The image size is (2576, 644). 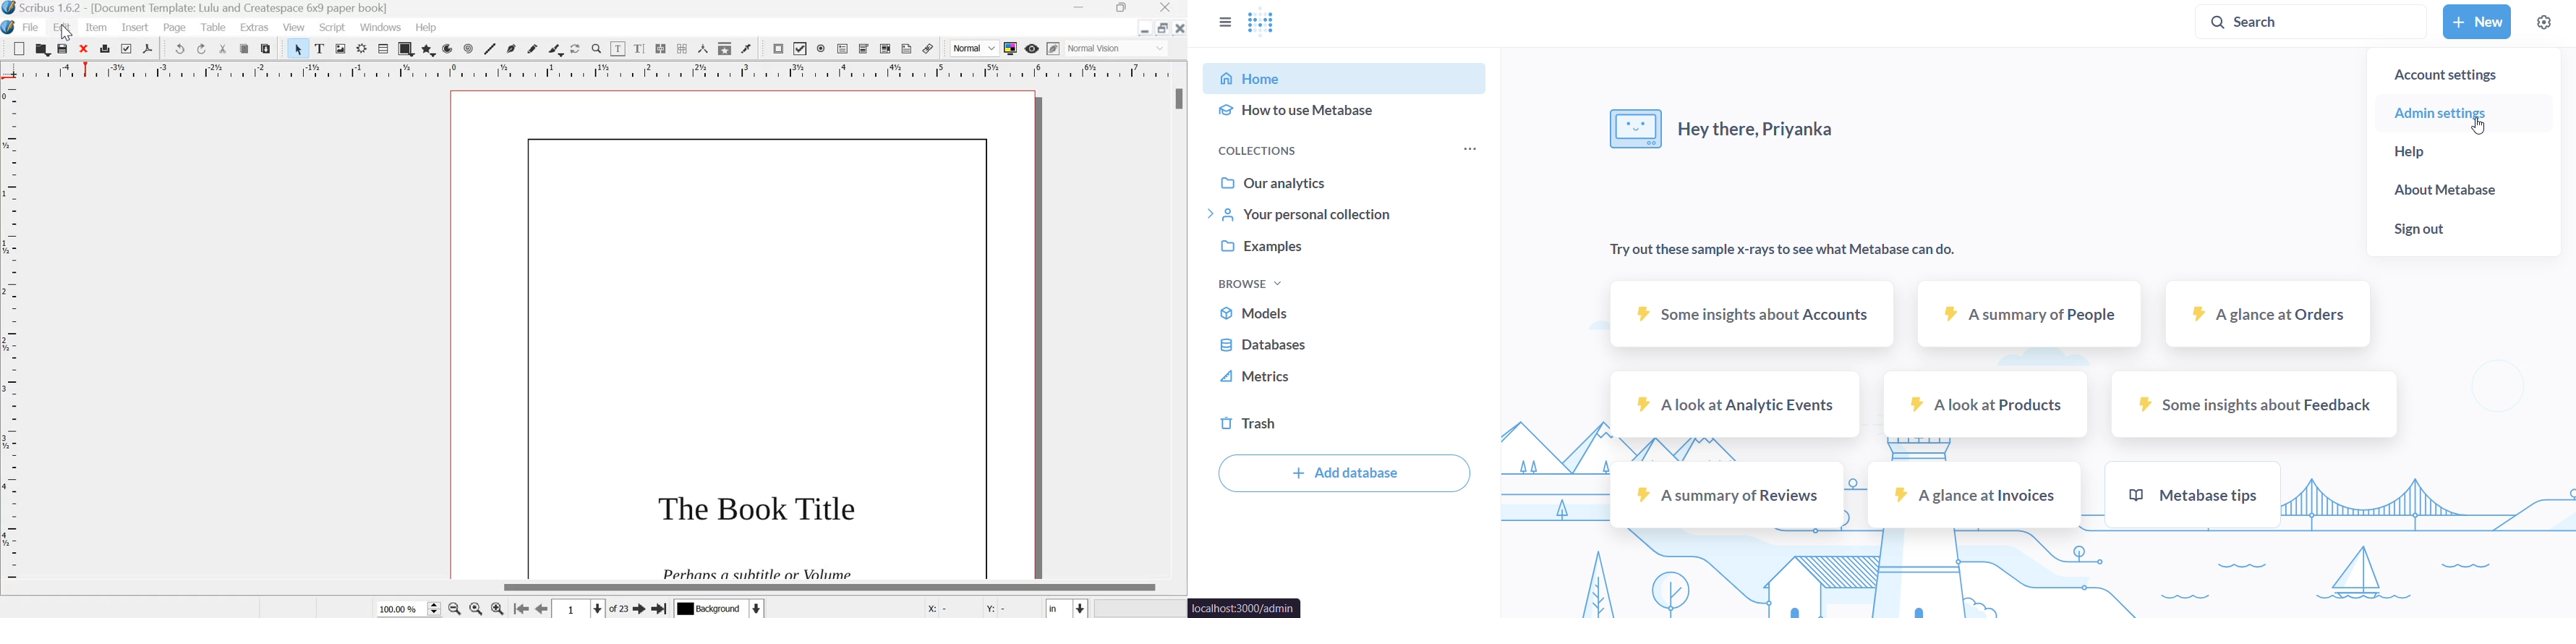 I want to click on polygon, so click(x=428, y=49).